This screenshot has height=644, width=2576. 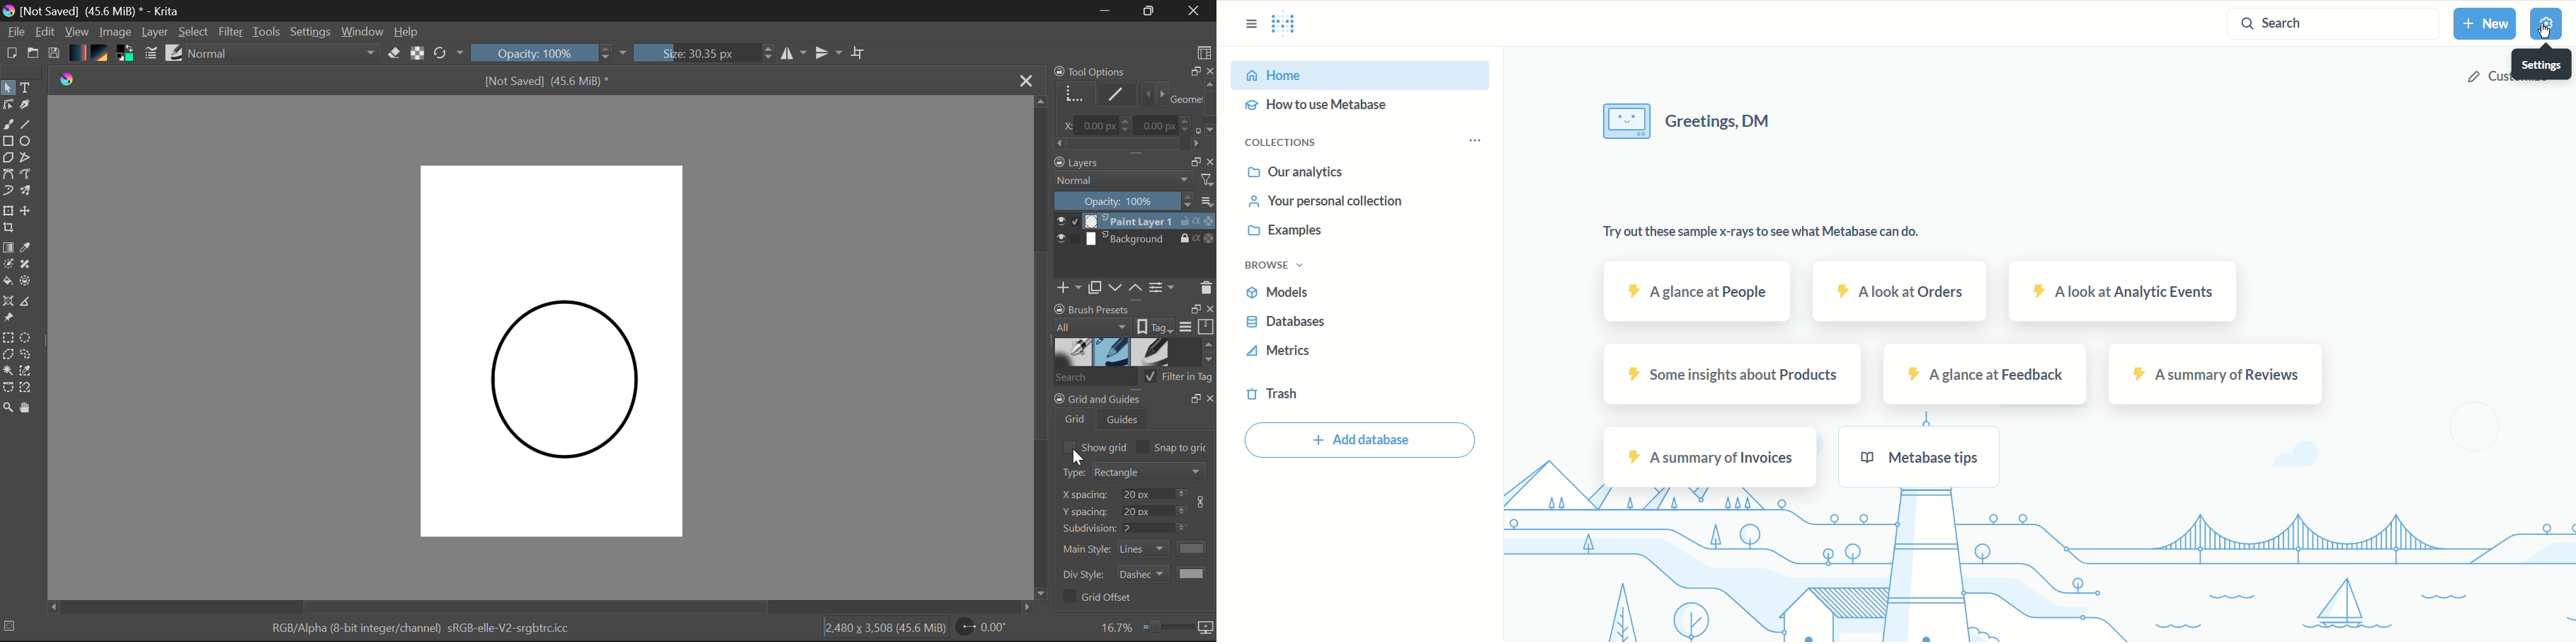 What do you see at coordinates (9, 54) in the screenshot?
I see `New` at bounding box center [9, 54].